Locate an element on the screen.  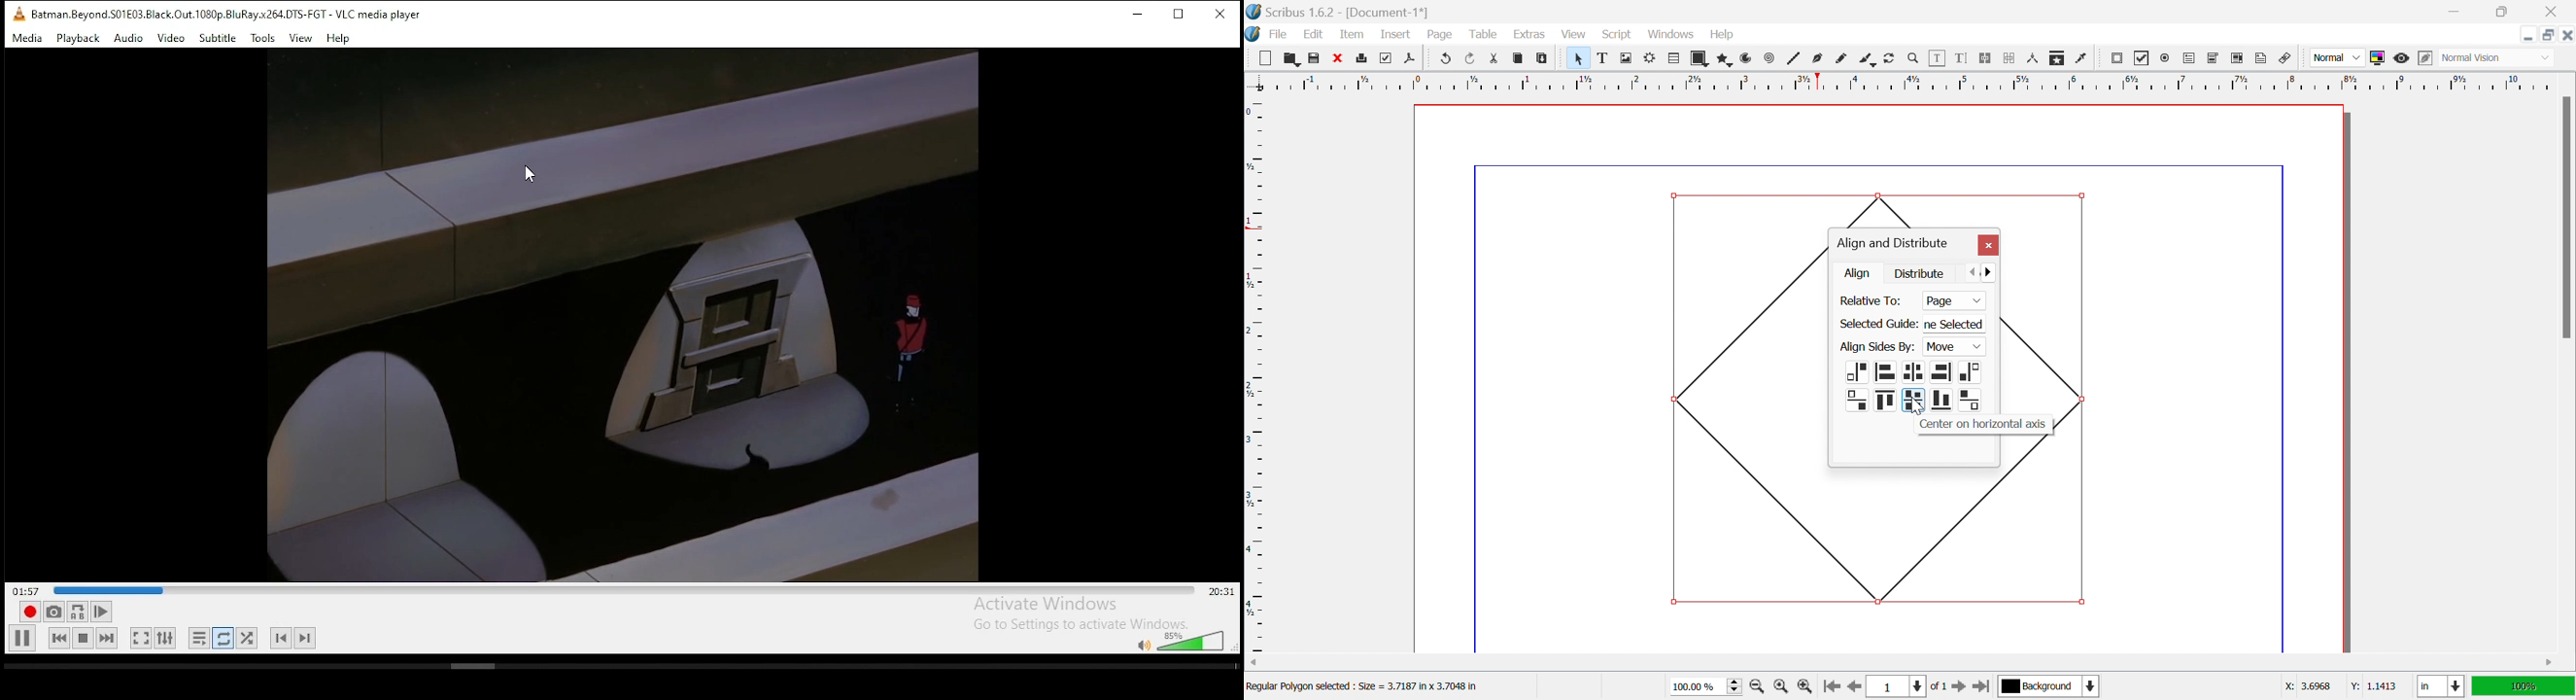
Print is located at coordinates (1383, 58).